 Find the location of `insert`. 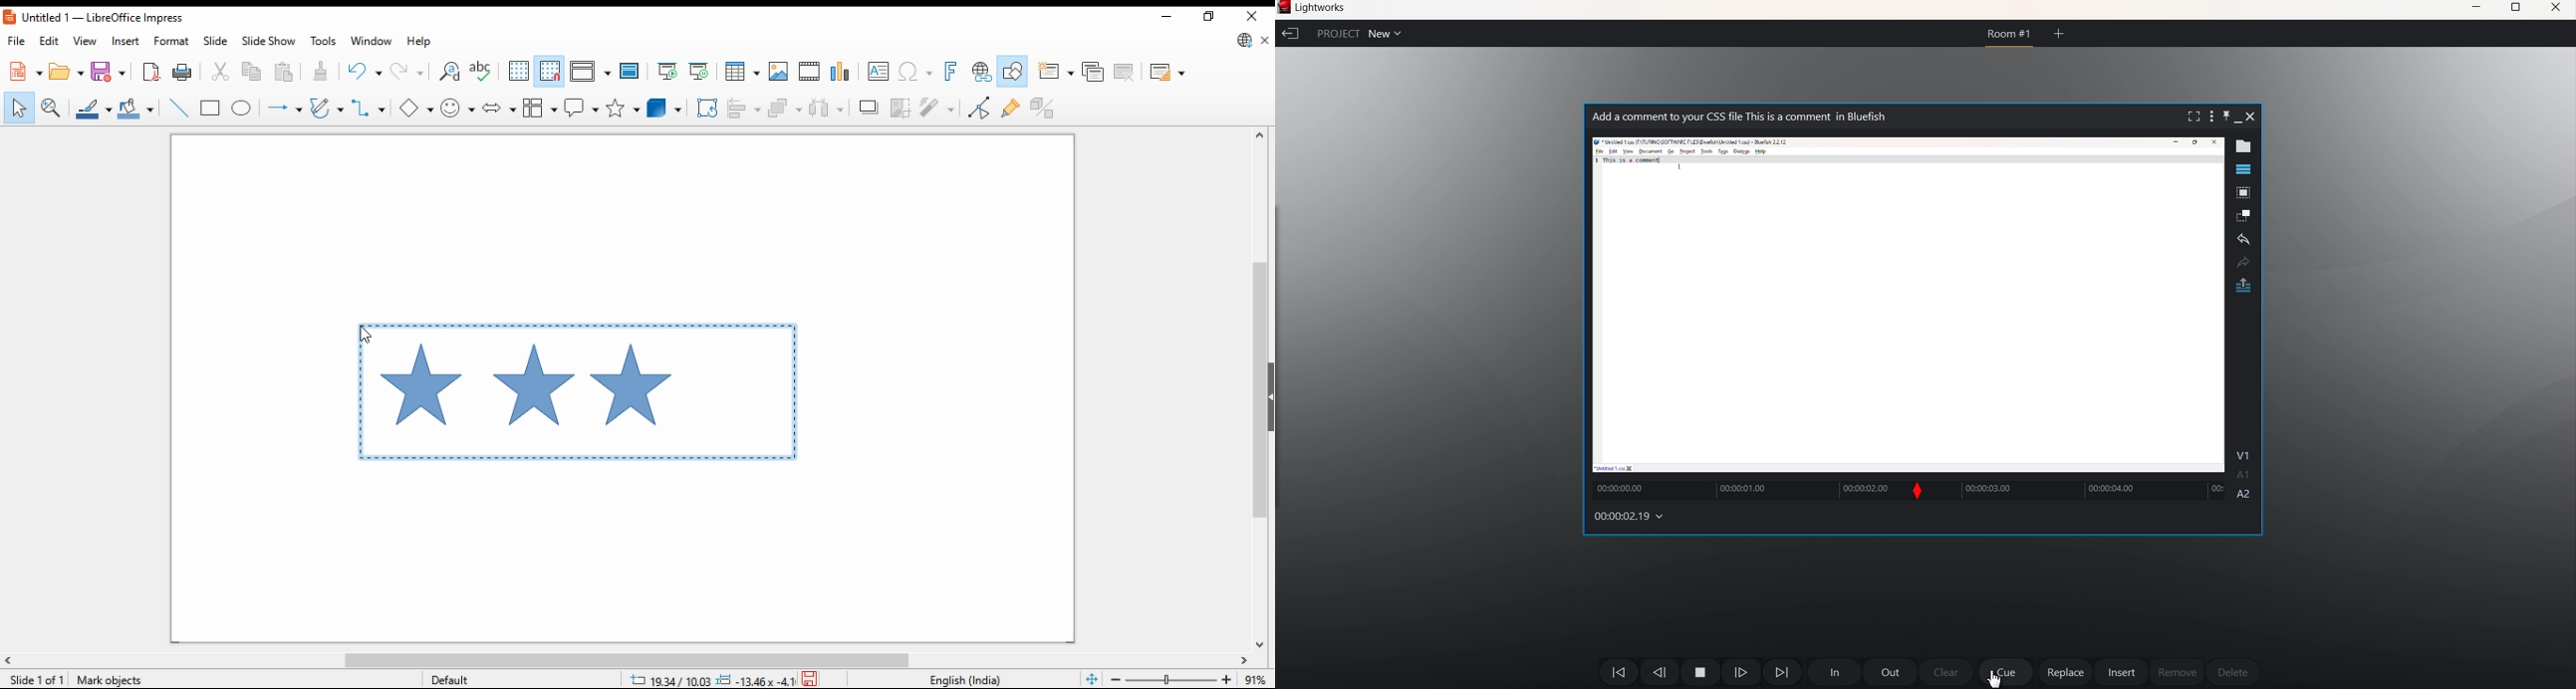

insert is located at coordinates (125, 41).